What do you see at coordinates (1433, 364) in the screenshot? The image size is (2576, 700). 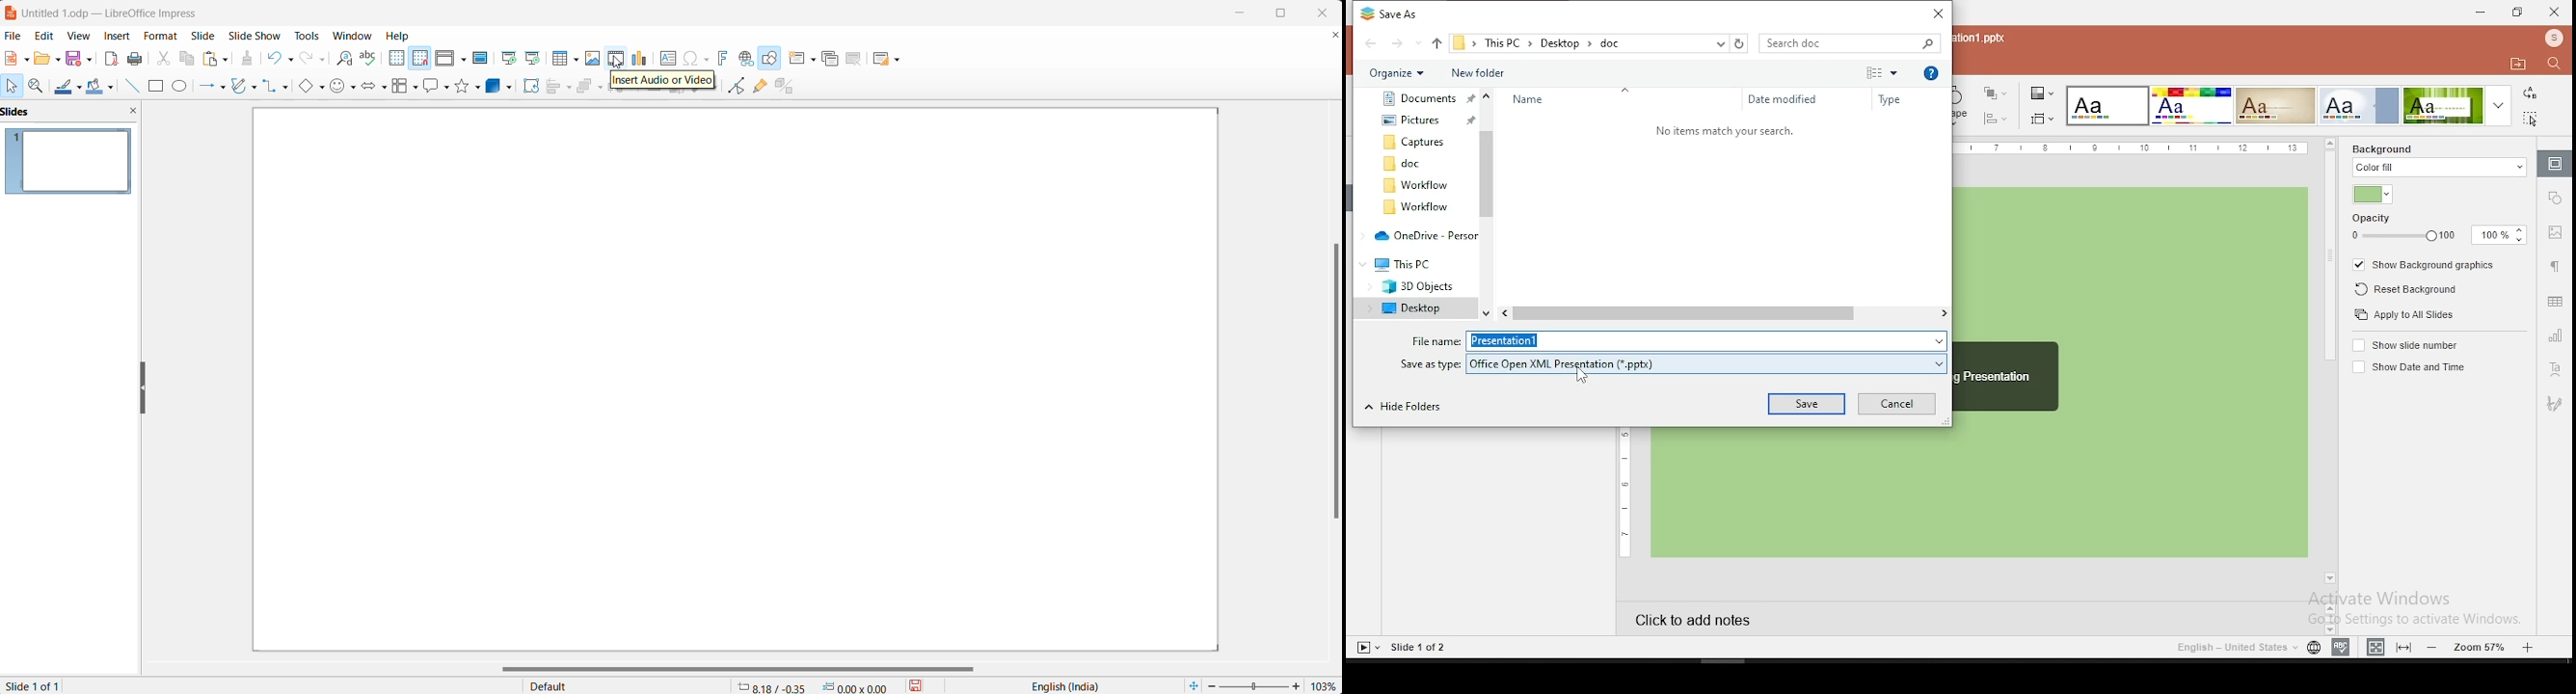 I see `save as type` at bounding box center [1433, 364].